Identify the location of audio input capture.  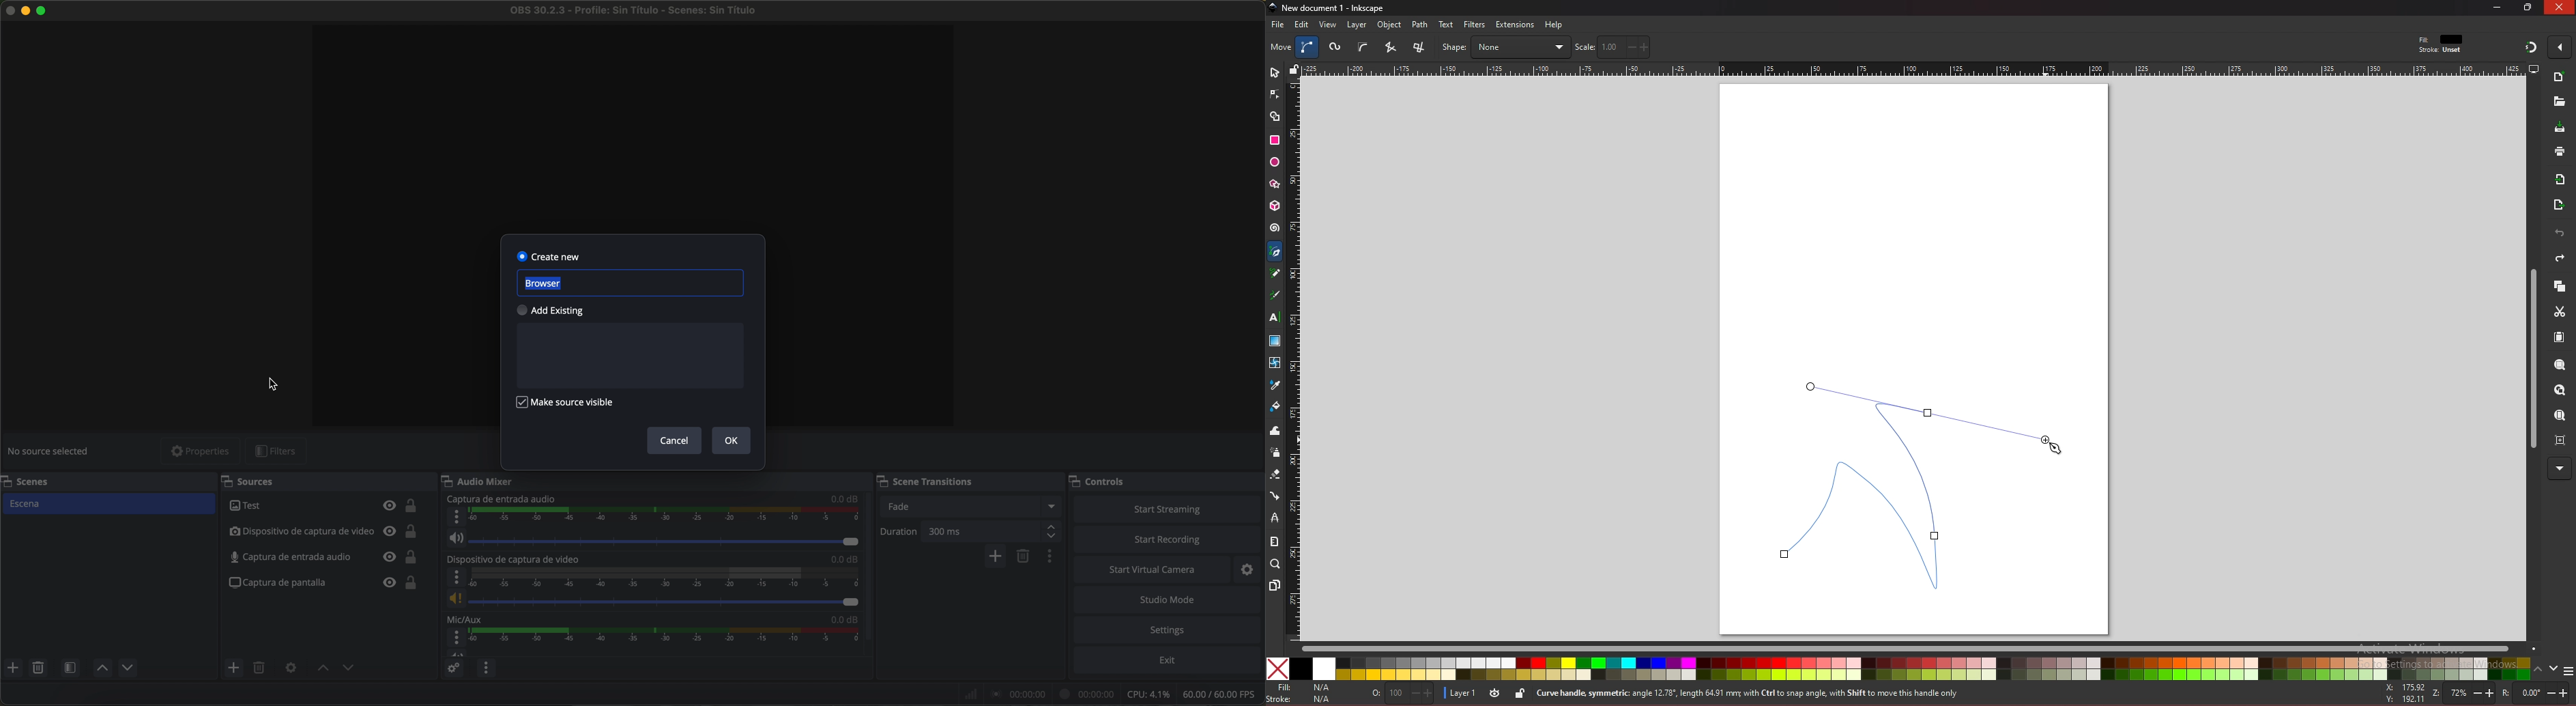
(326, 557).